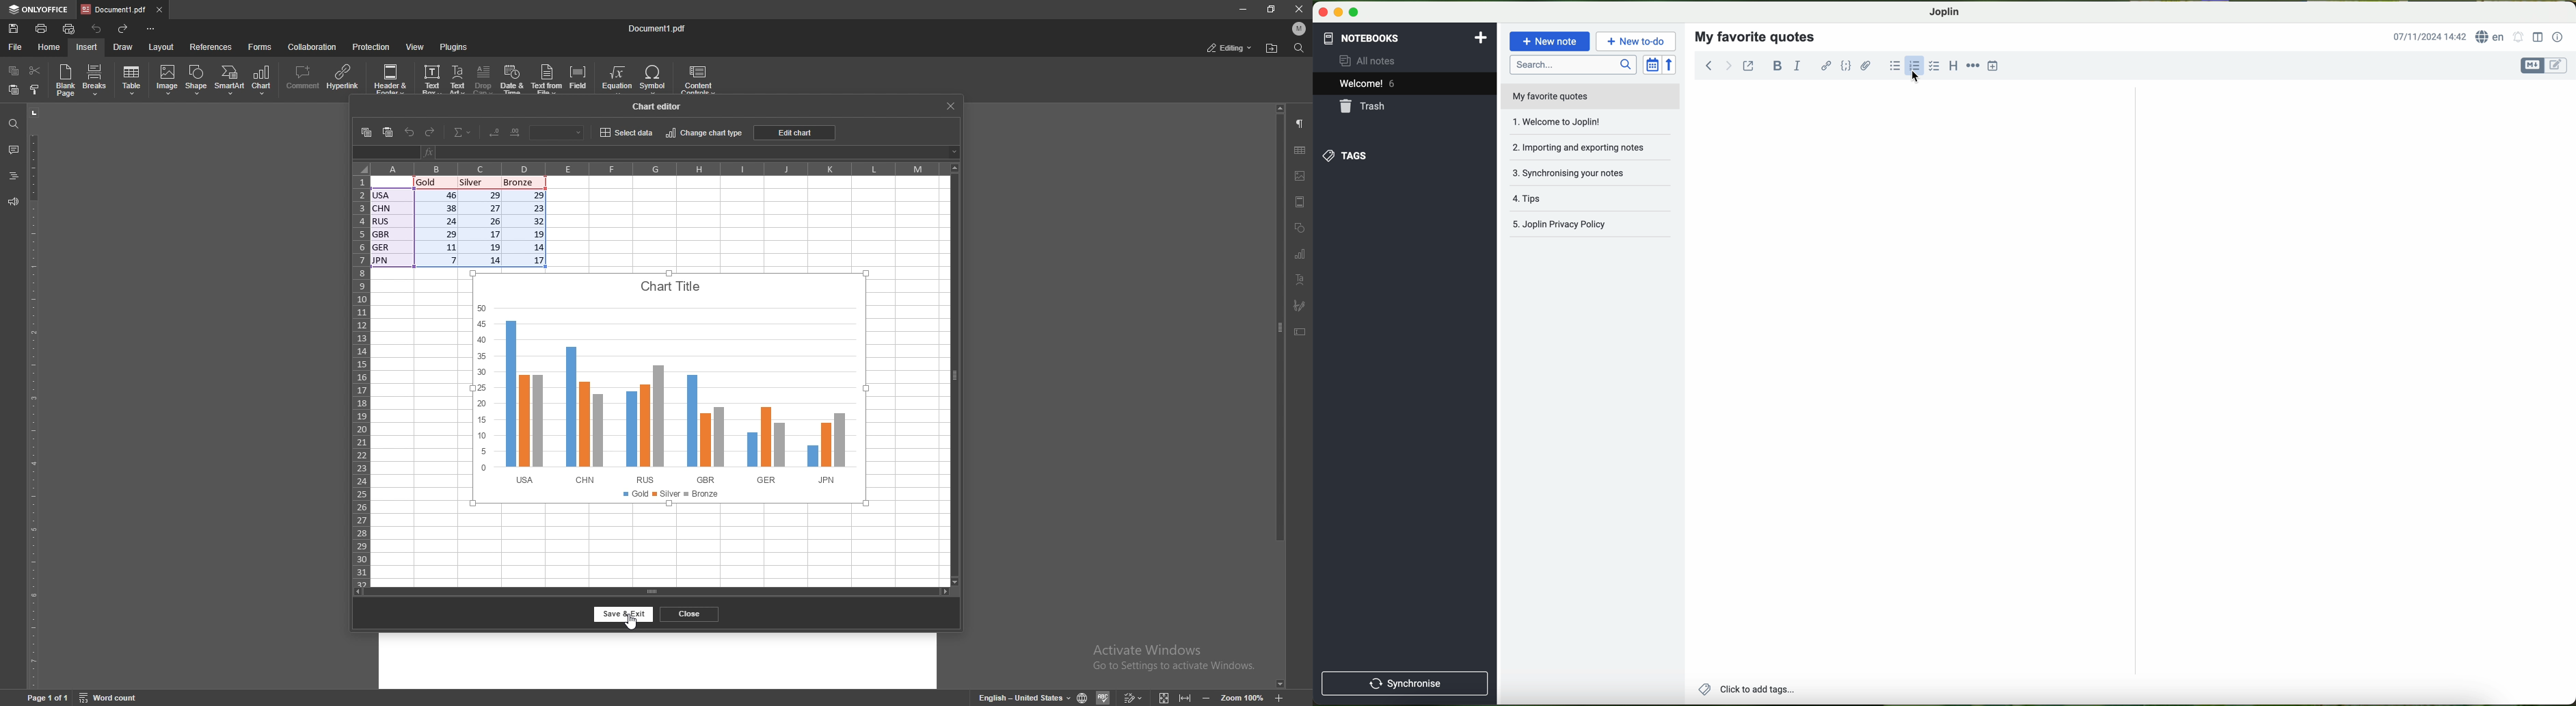 The width and height of the screenshot is (2576, 728). I want to click on search bar, so click(1572, 64).